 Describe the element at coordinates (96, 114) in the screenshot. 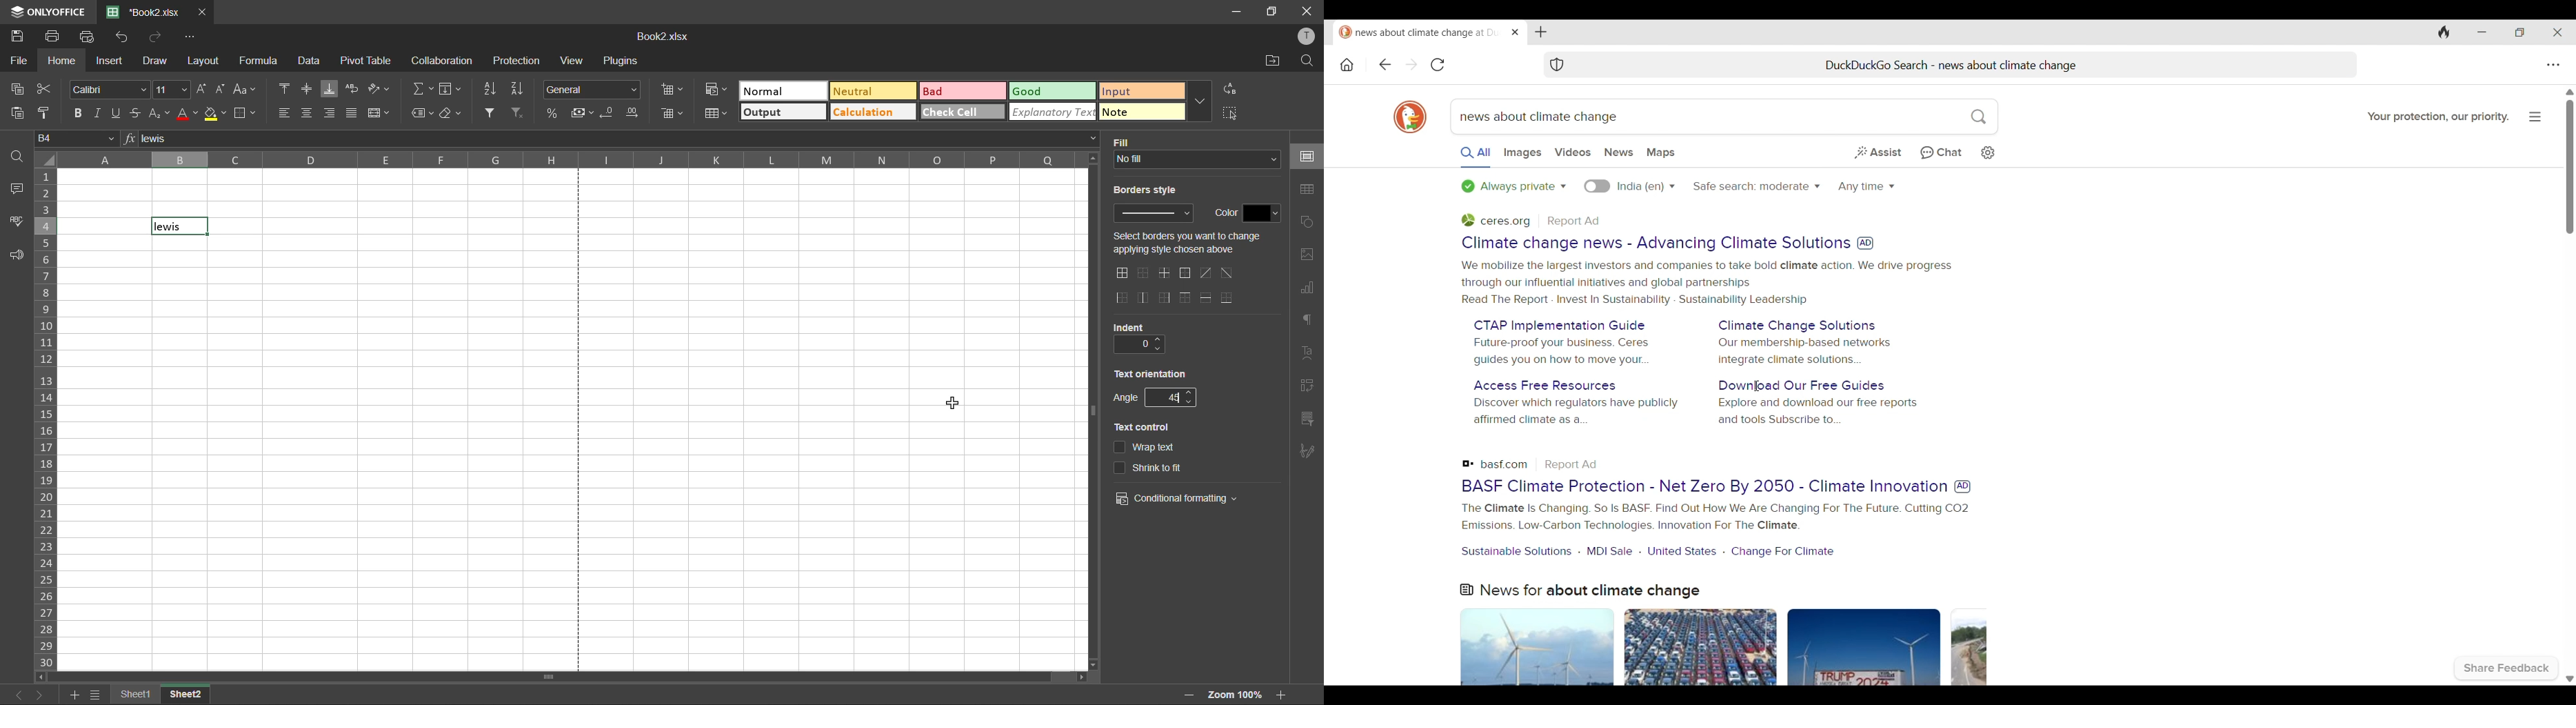

I see `italic` at that location.